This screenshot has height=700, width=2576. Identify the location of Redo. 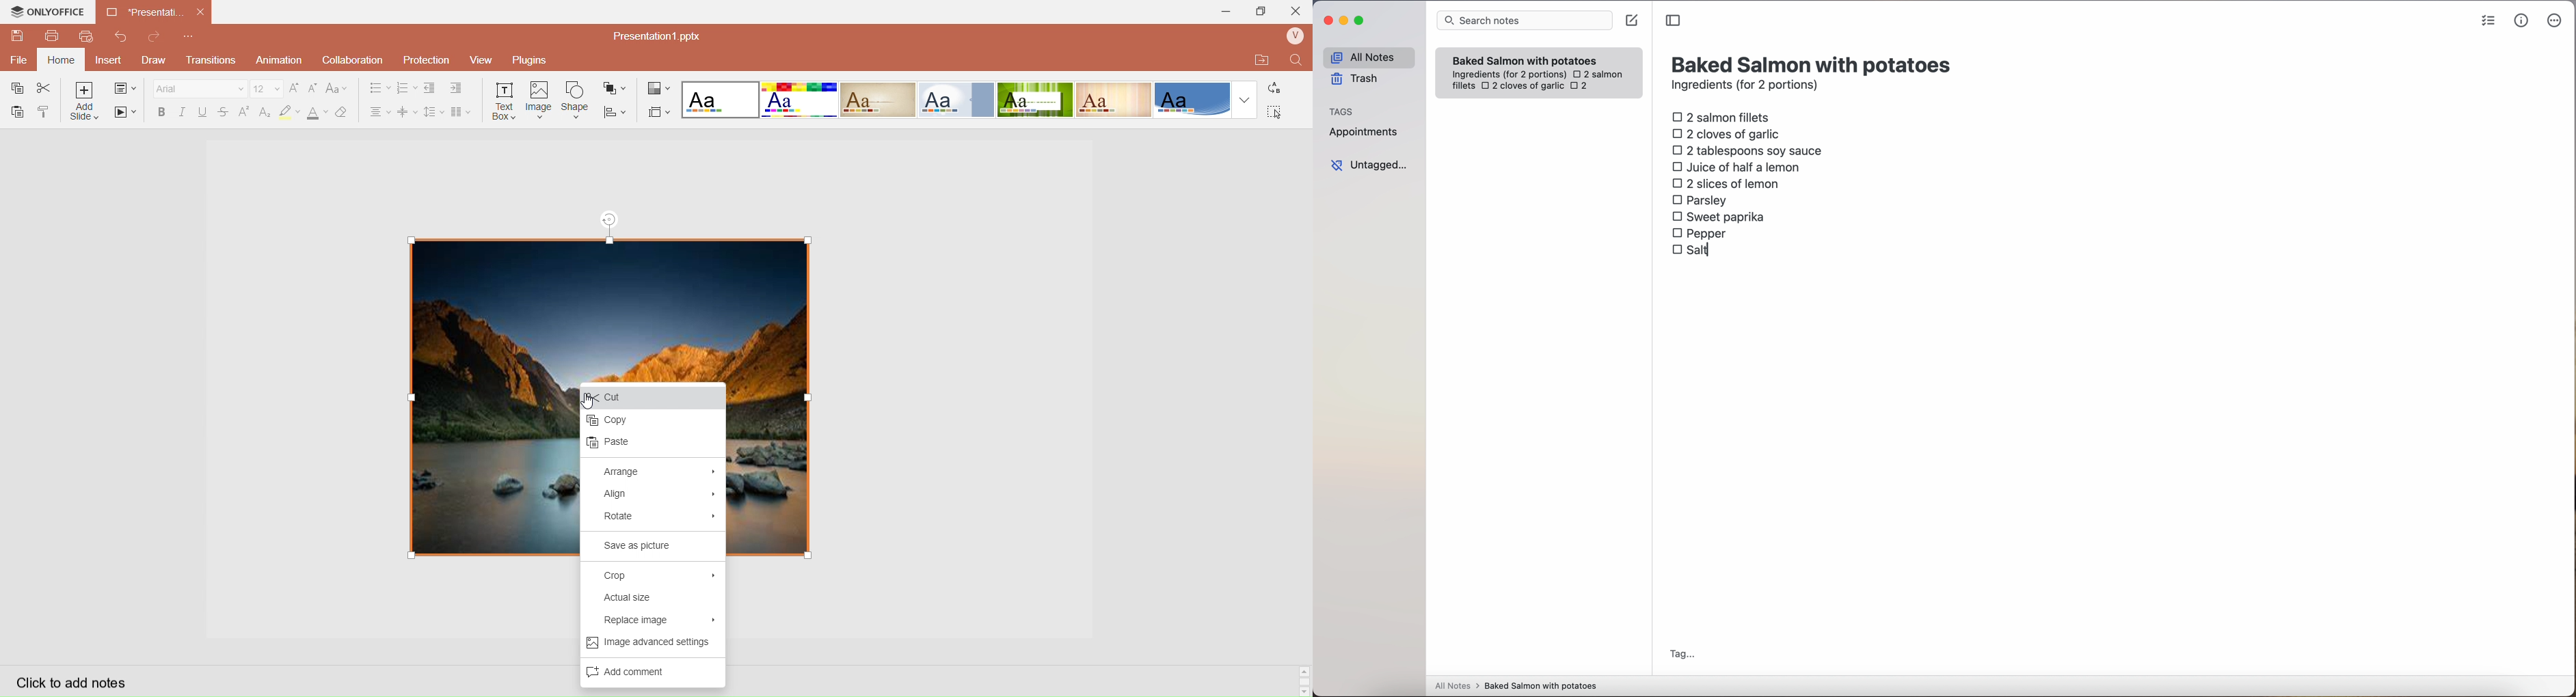
(122, 37).